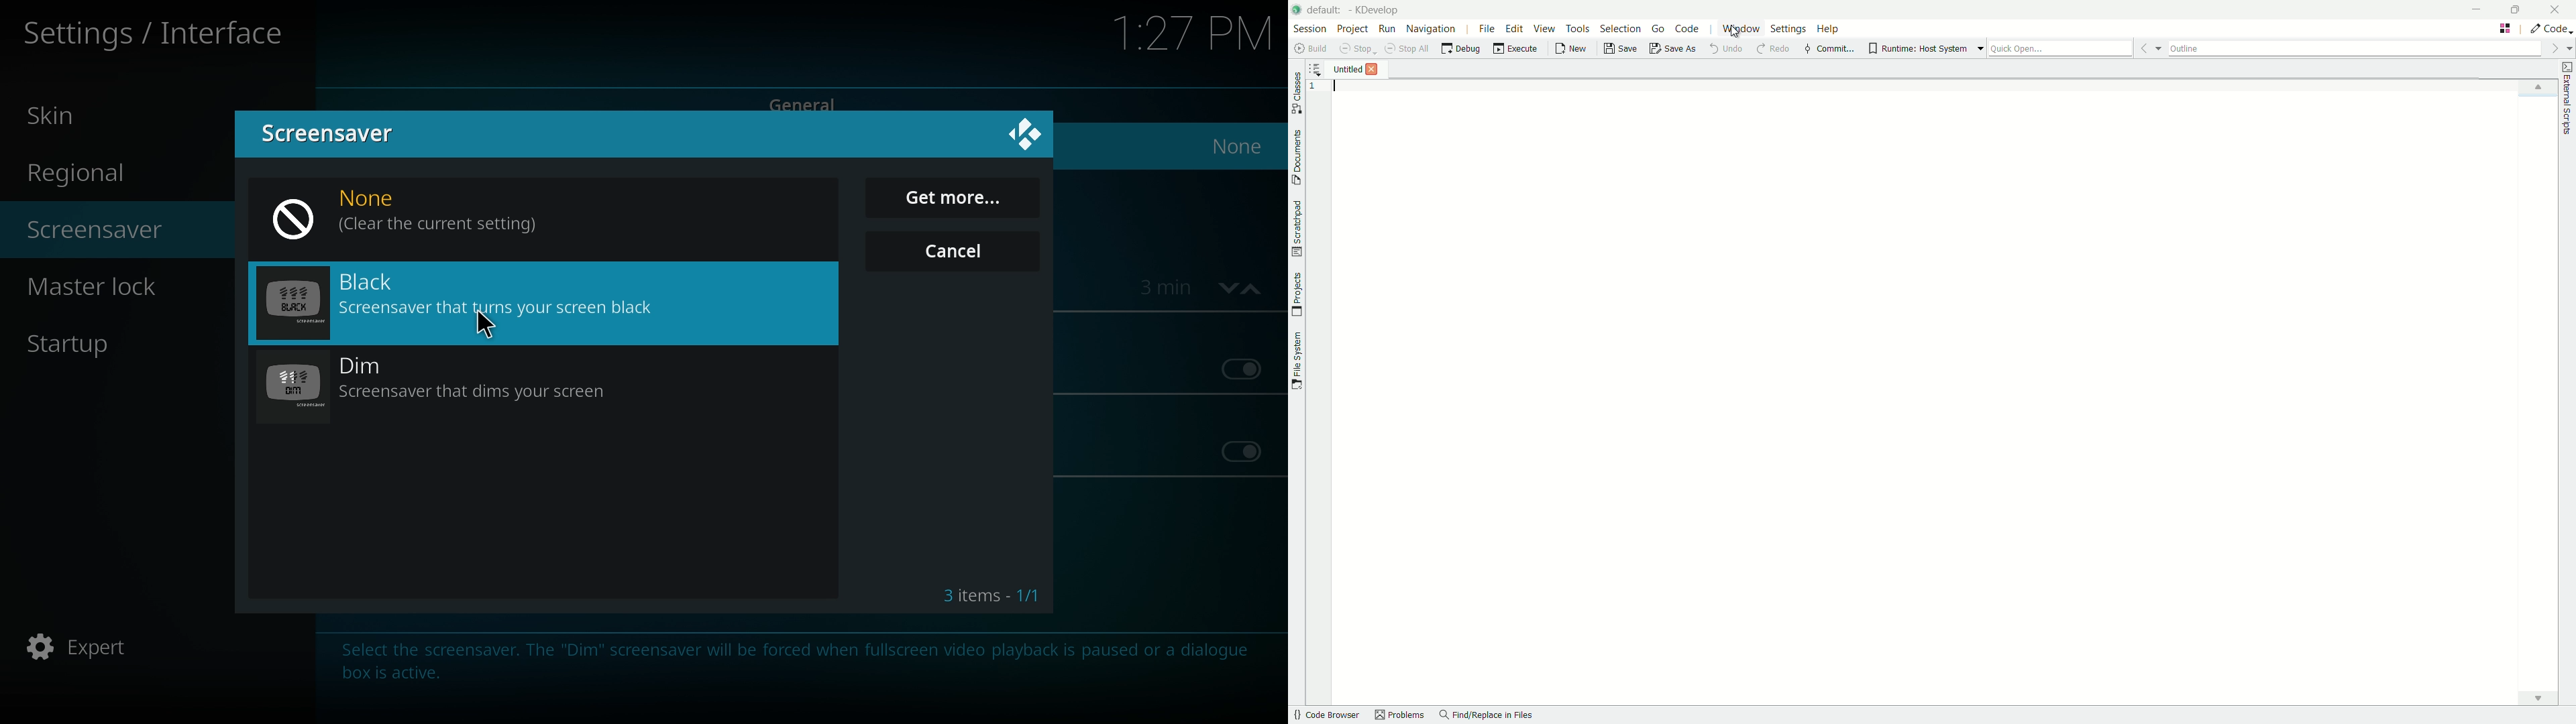 This screenshot has height=728, width=2576. Describe the element at coordinates (1789, 29) in the screenshot. I see `settings menu` at that location.